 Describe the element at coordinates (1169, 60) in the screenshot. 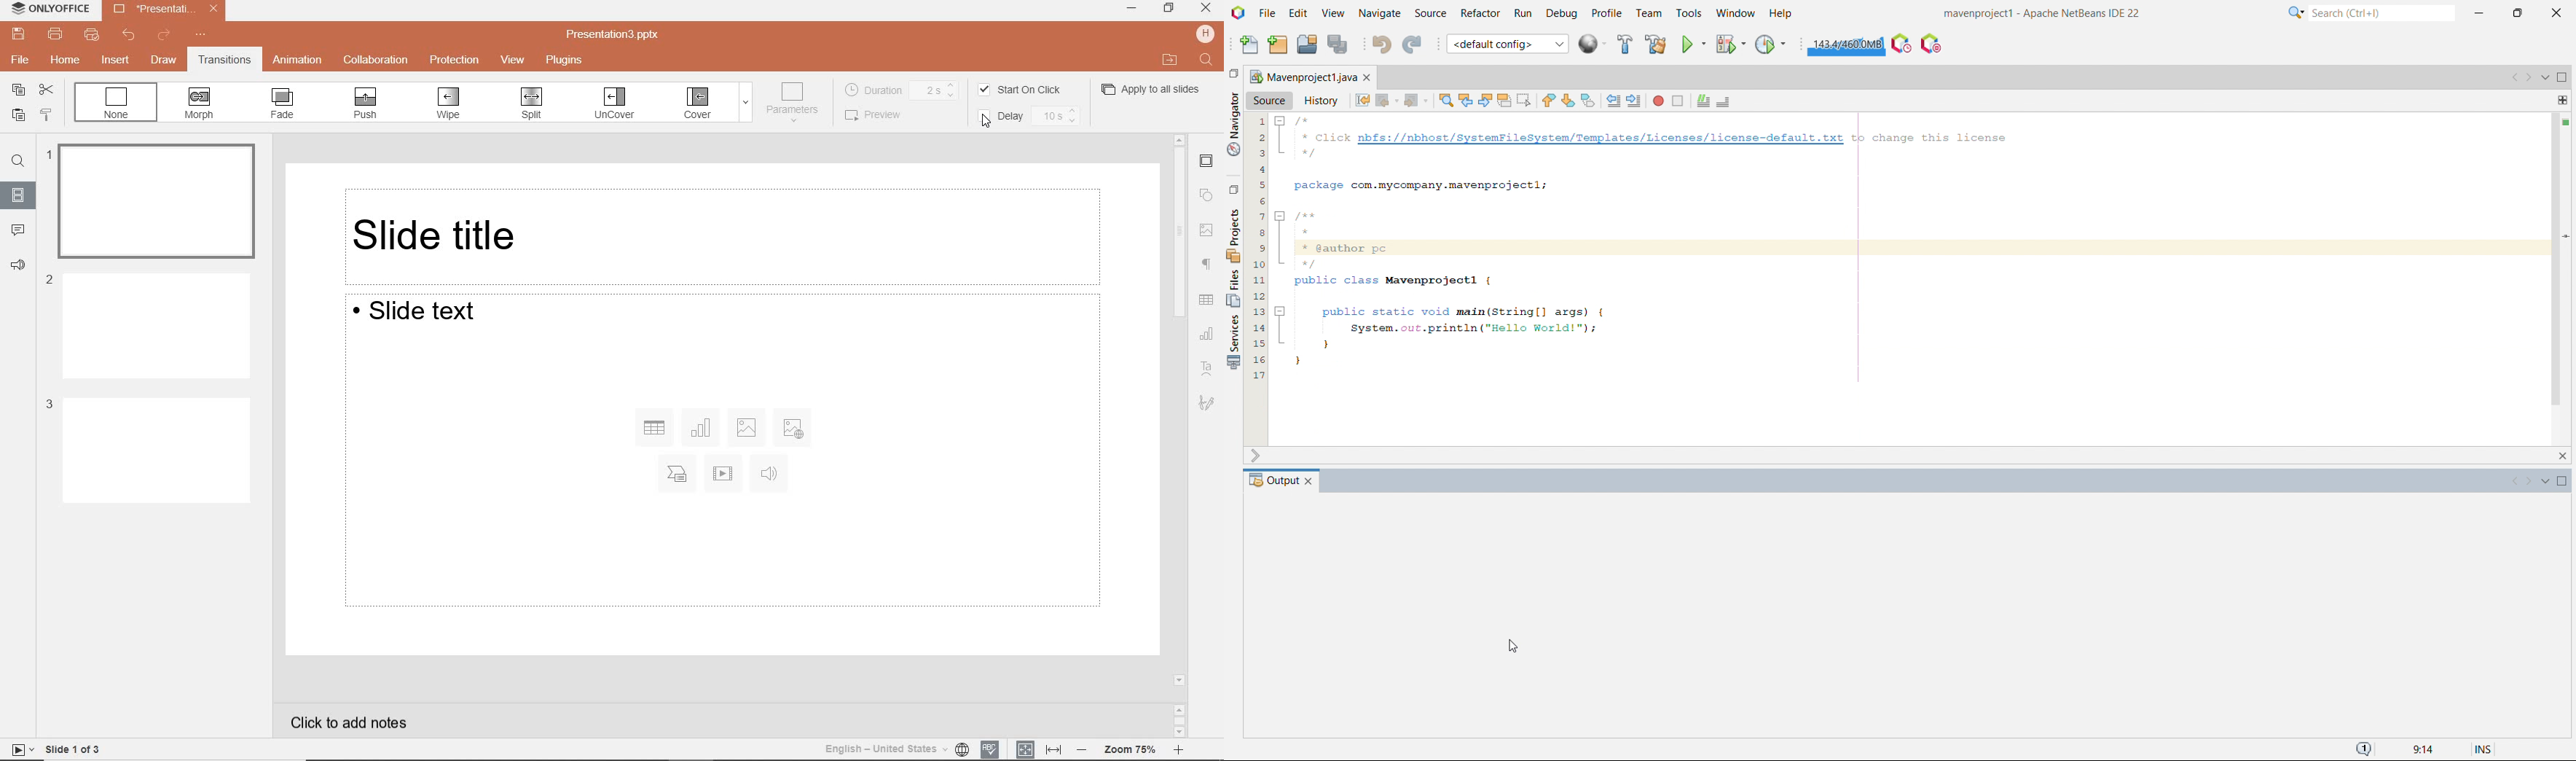

I see `OPEN FILE LOCATION` at that location.